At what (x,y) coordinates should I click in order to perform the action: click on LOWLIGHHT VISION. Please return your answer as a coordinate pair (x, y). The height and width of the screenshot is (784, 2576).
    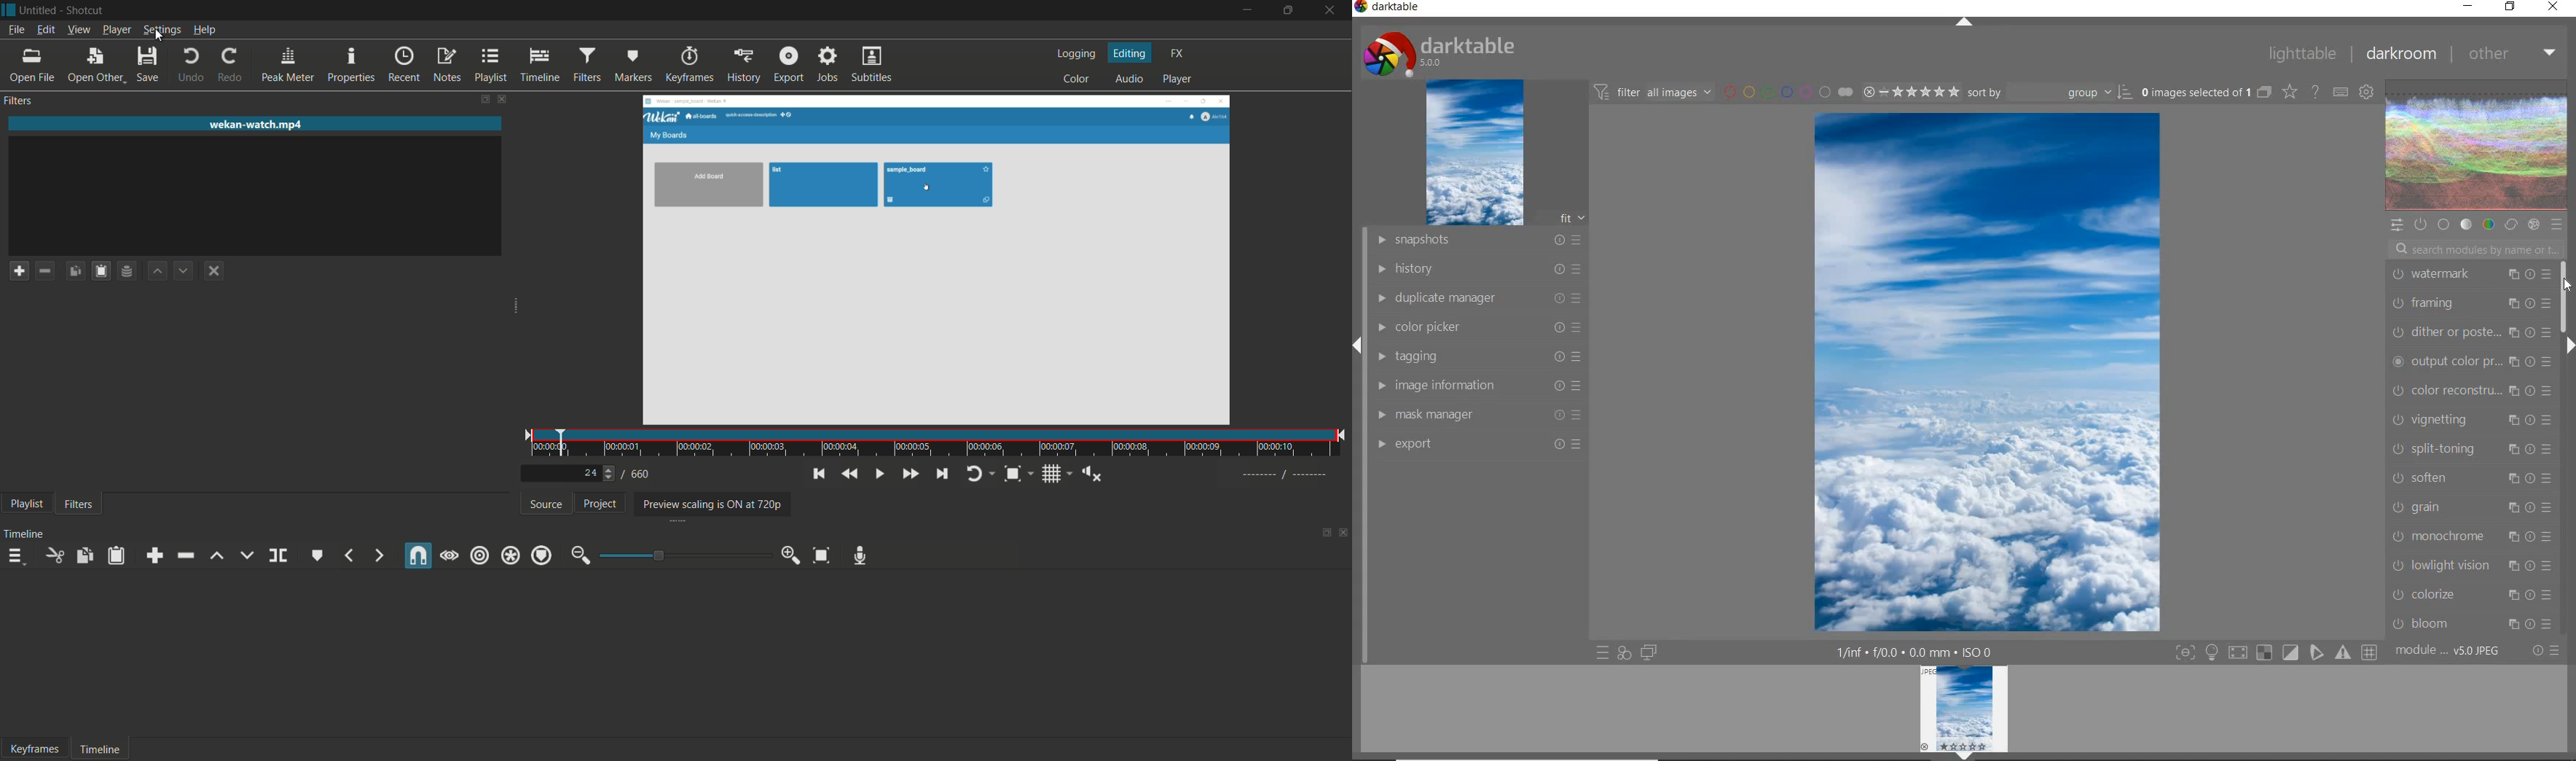
    Looking at the image, I should click on (2470, 563).